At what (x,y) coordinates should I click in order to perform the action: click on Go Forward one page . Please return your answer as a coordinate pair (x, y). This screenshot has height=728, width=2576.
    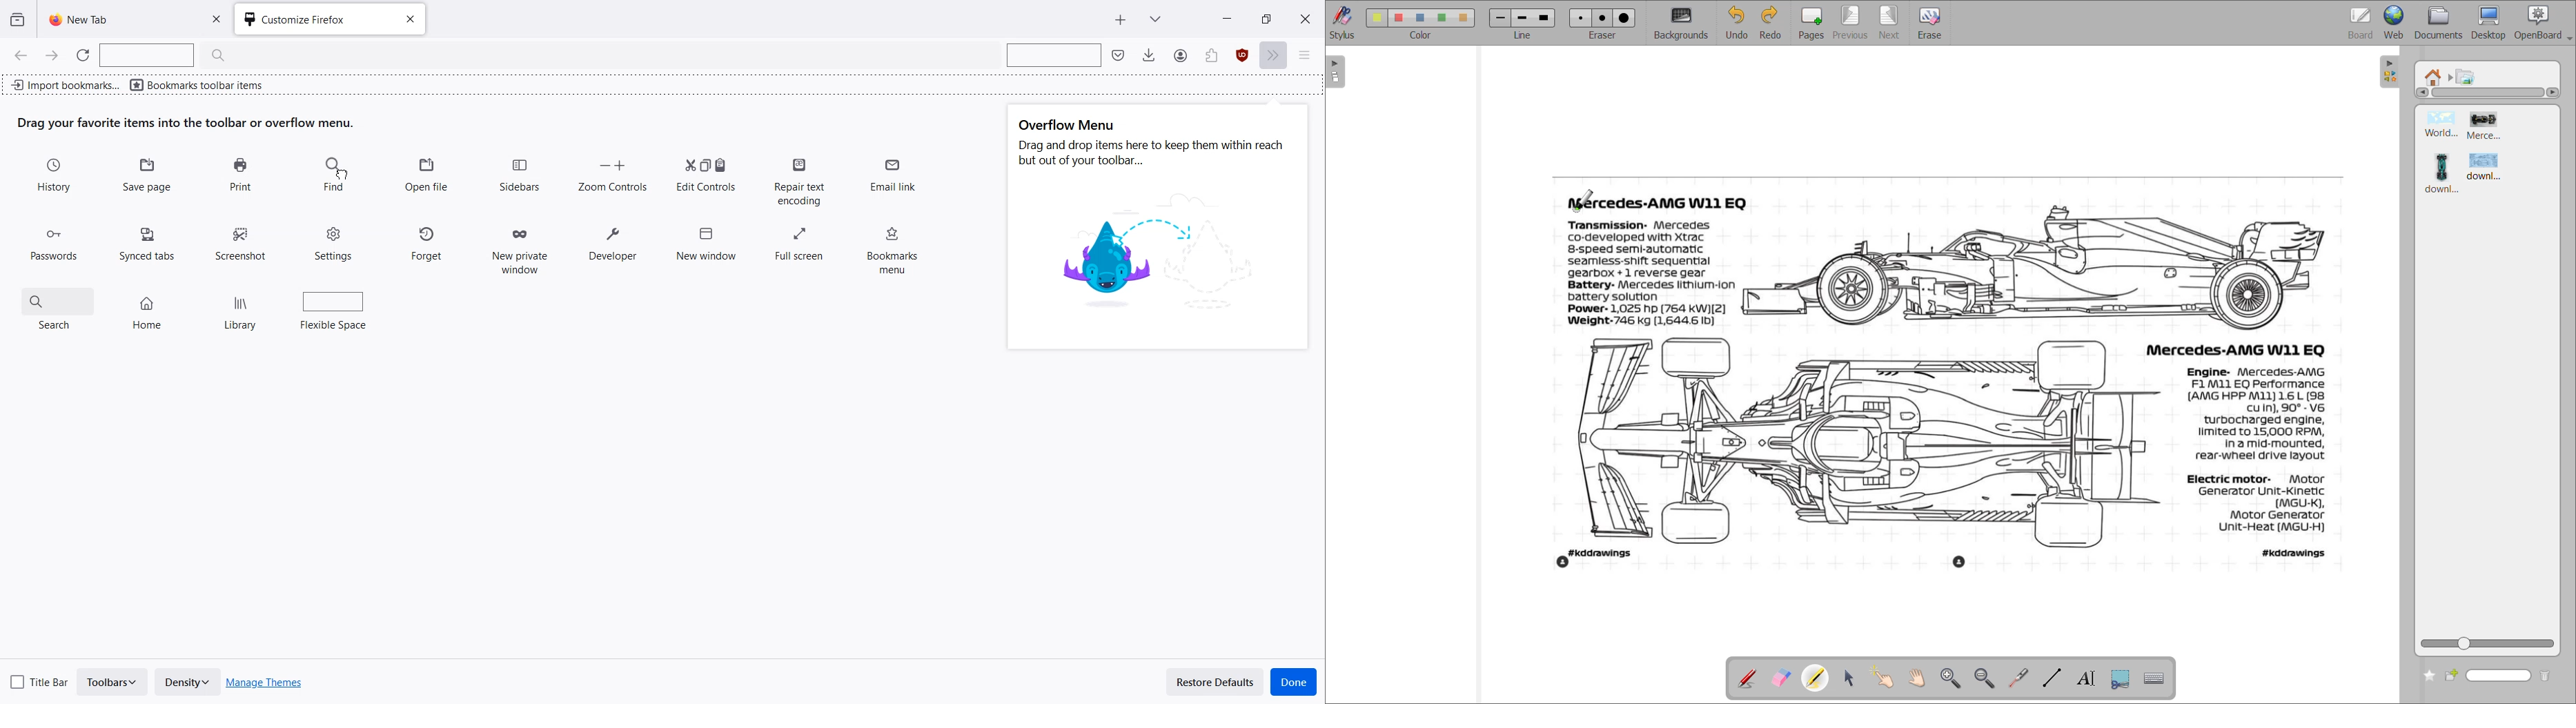
    Looking at the image, I should click on (53, 55).